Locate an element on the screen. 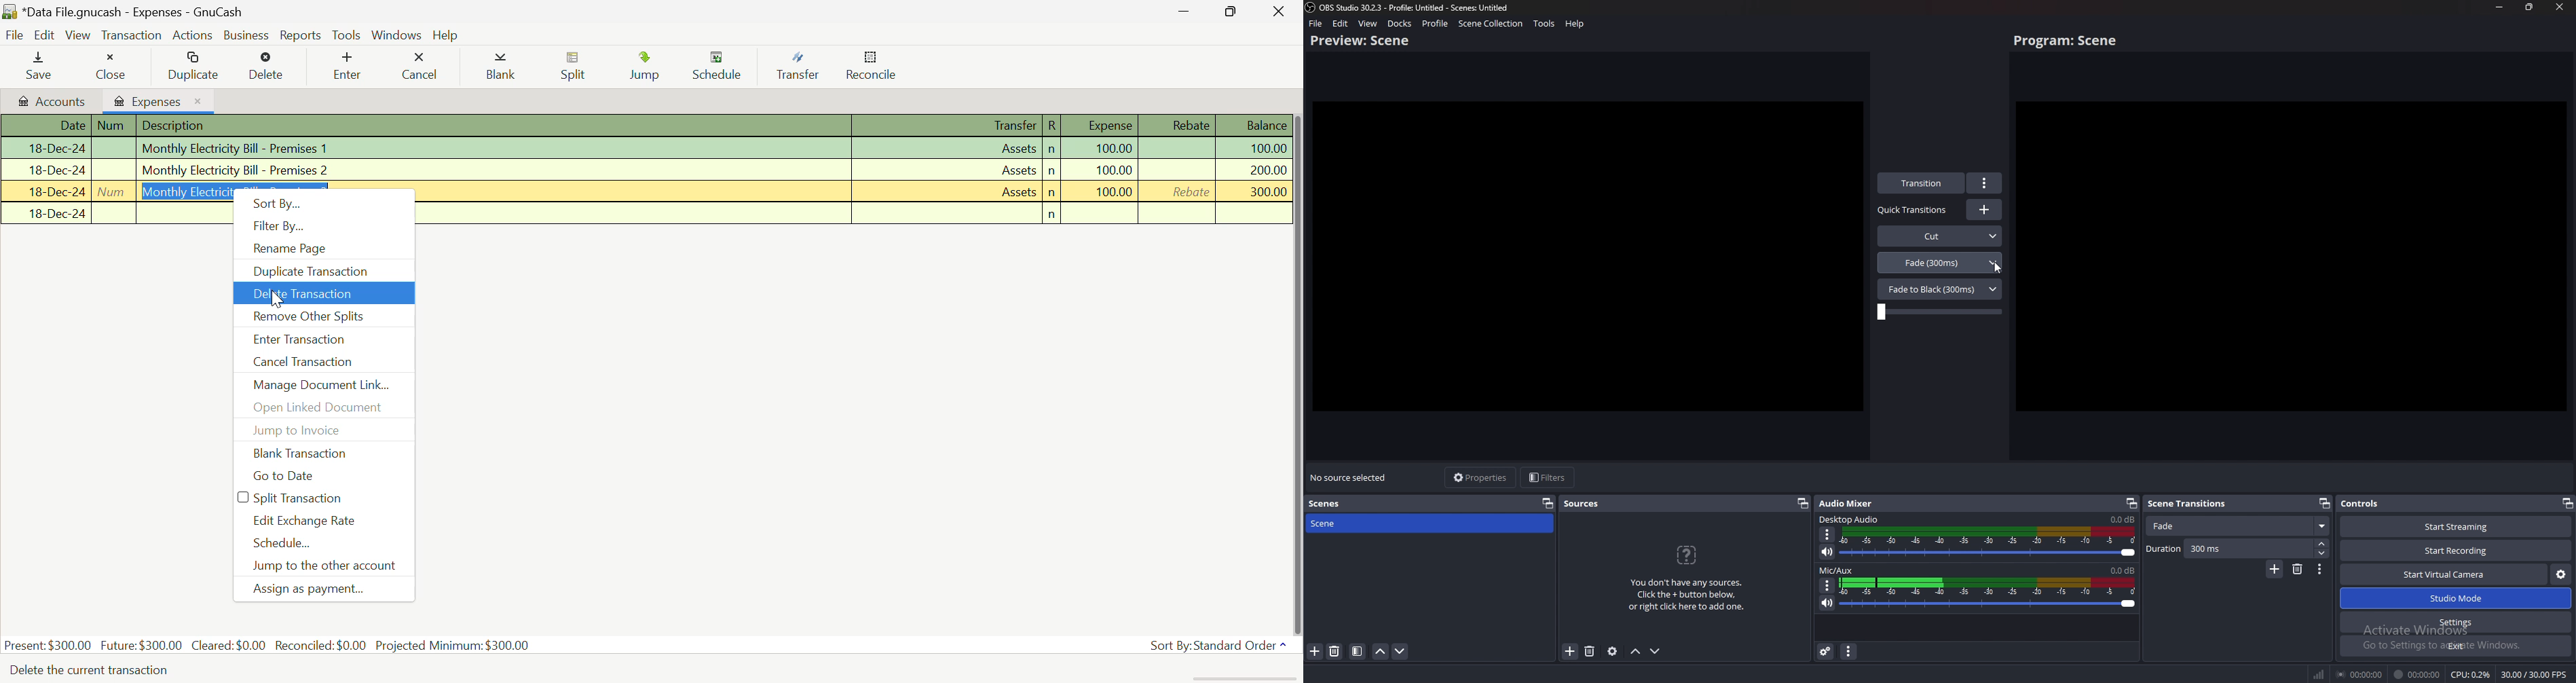 The width and height of the screenshot is (2576, 700). obs studio is located at coordinates (1311, 7).